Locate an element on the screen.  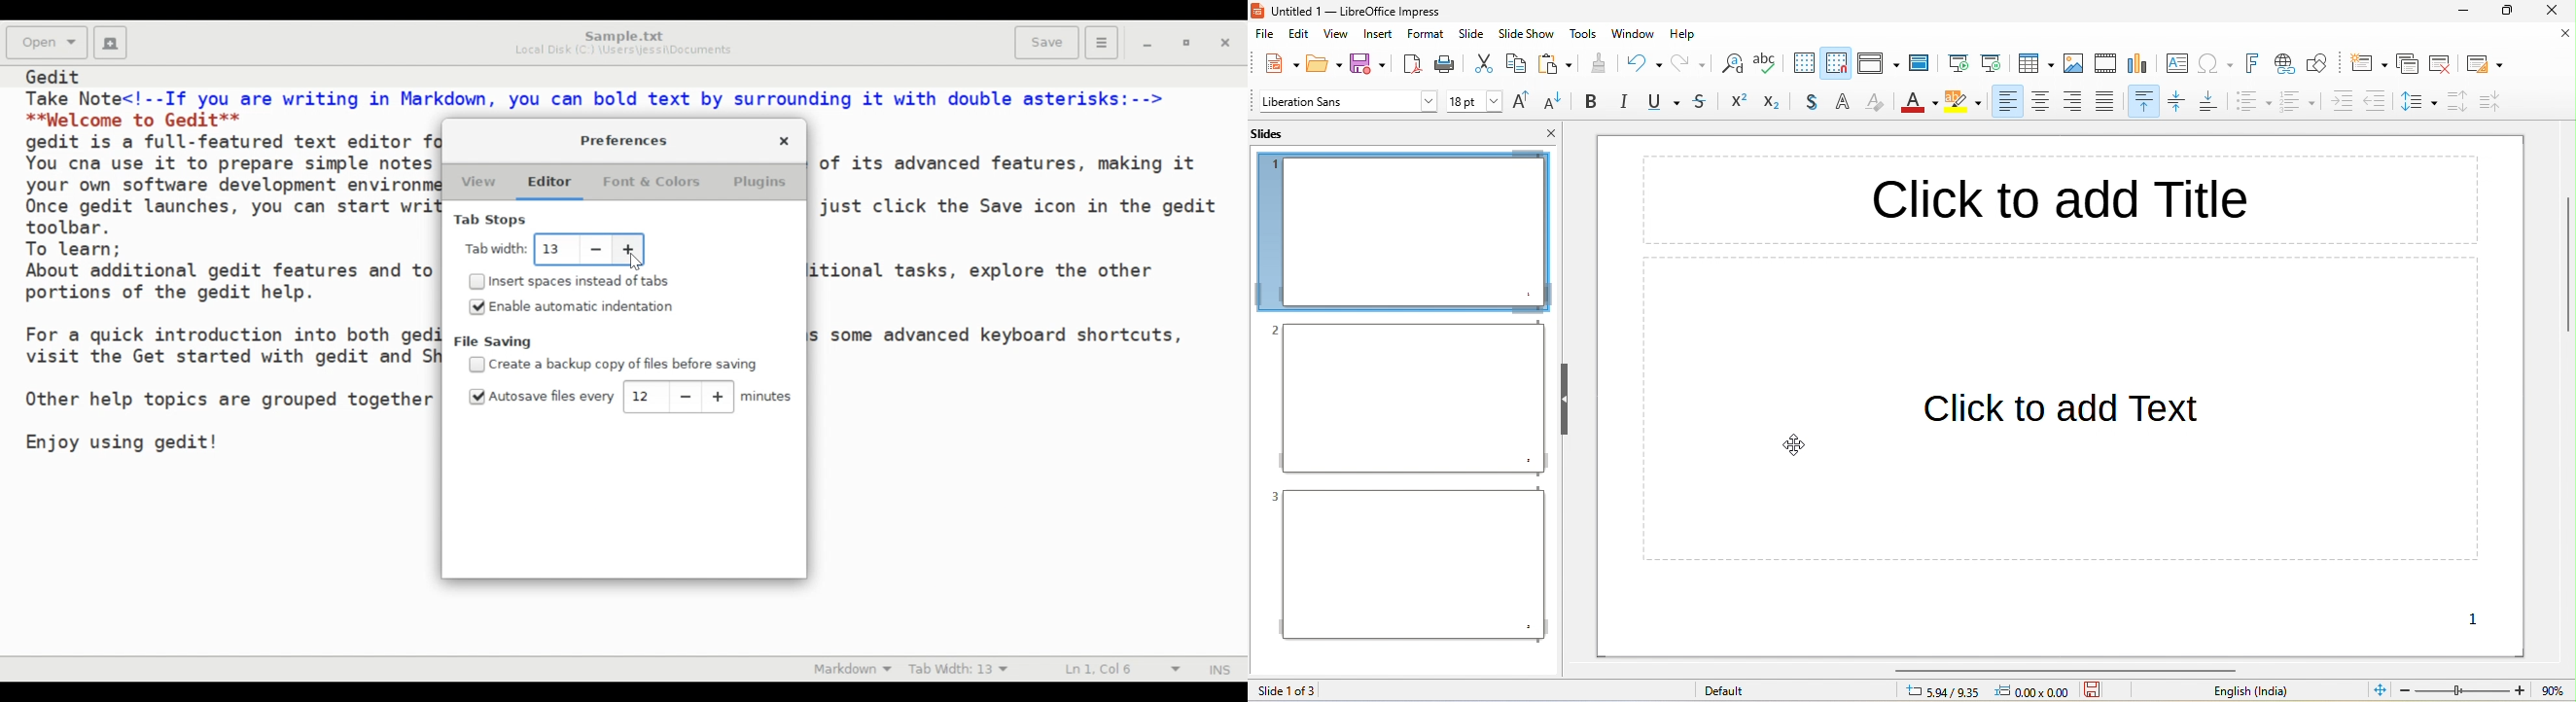
help is located at coordinates (1683, 35).